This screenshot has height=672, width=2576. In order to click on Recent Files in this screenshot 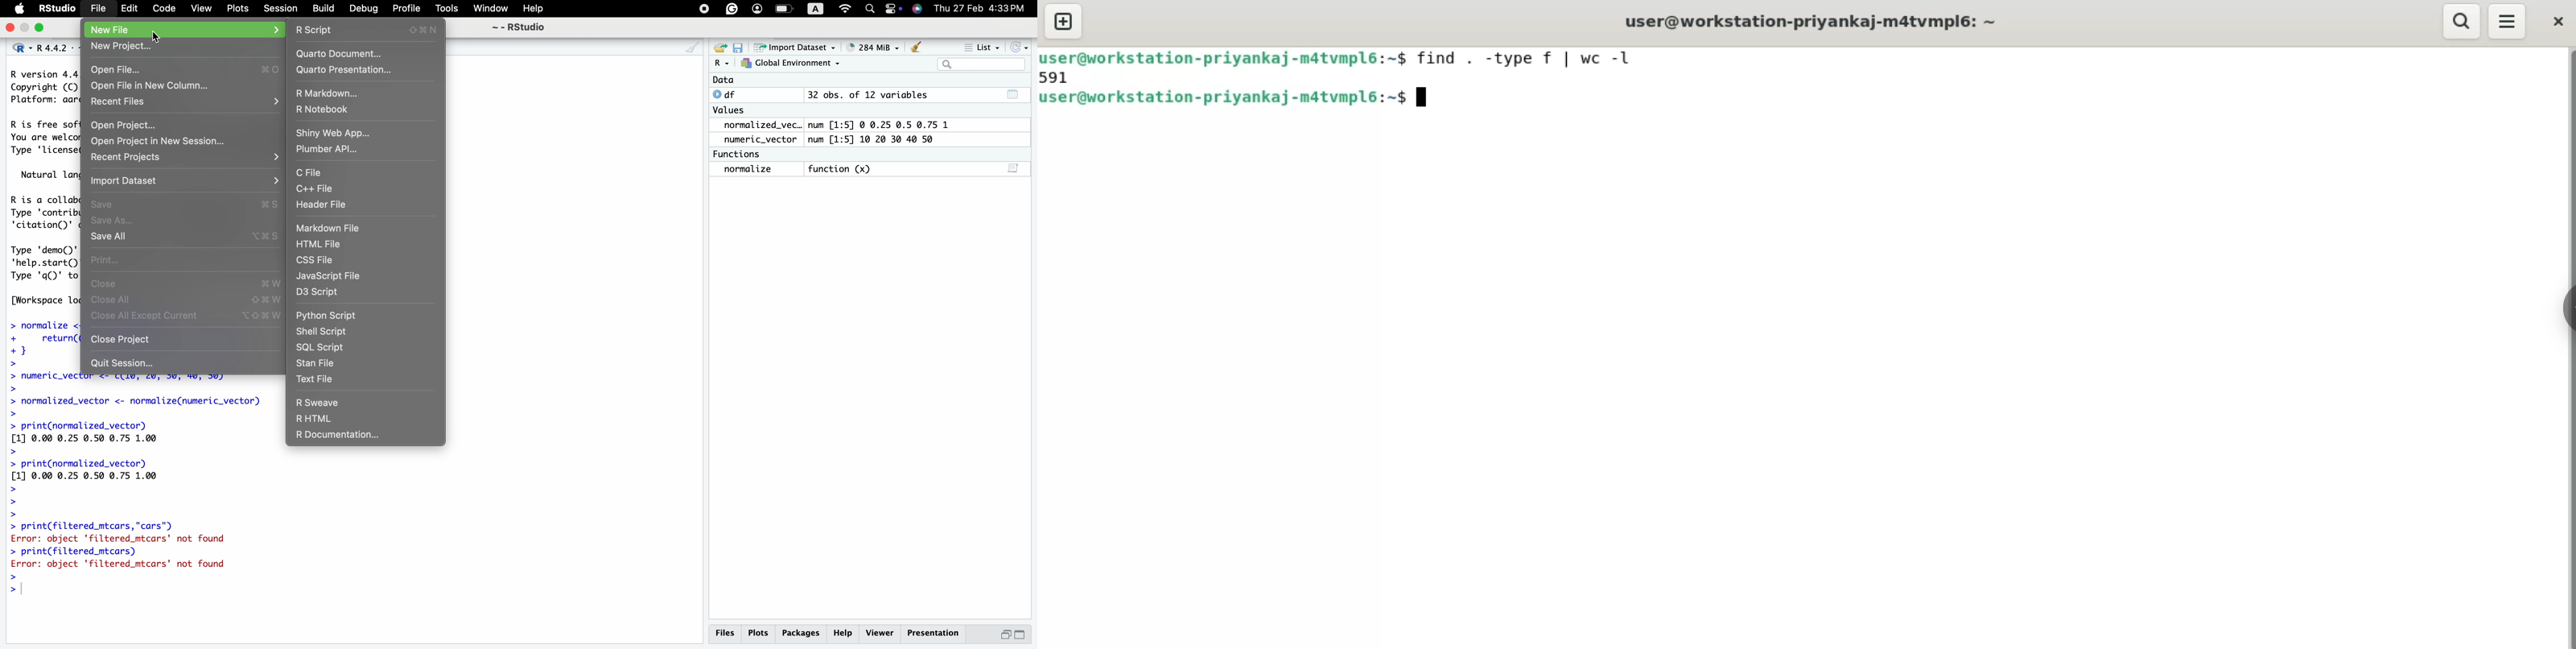, I will do `click(116, 101)`.